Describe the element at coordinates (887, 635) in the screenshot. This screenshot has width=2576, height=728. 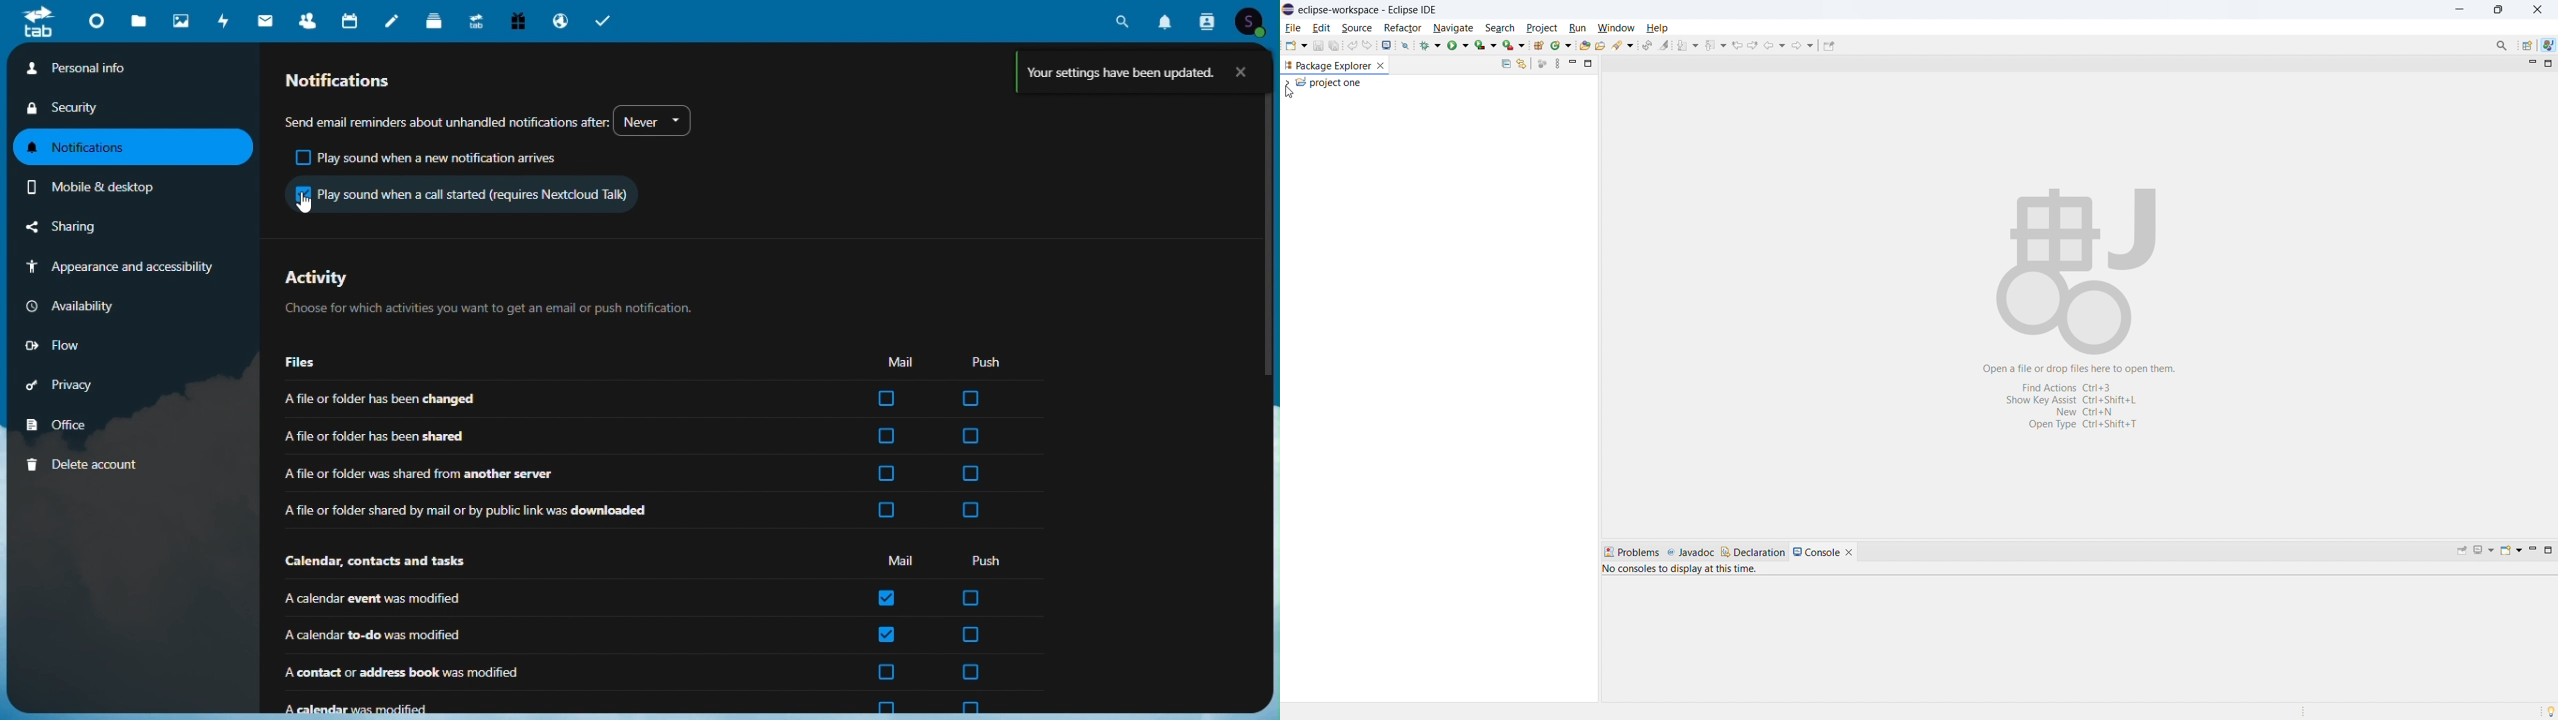
I see `check box` at that location.